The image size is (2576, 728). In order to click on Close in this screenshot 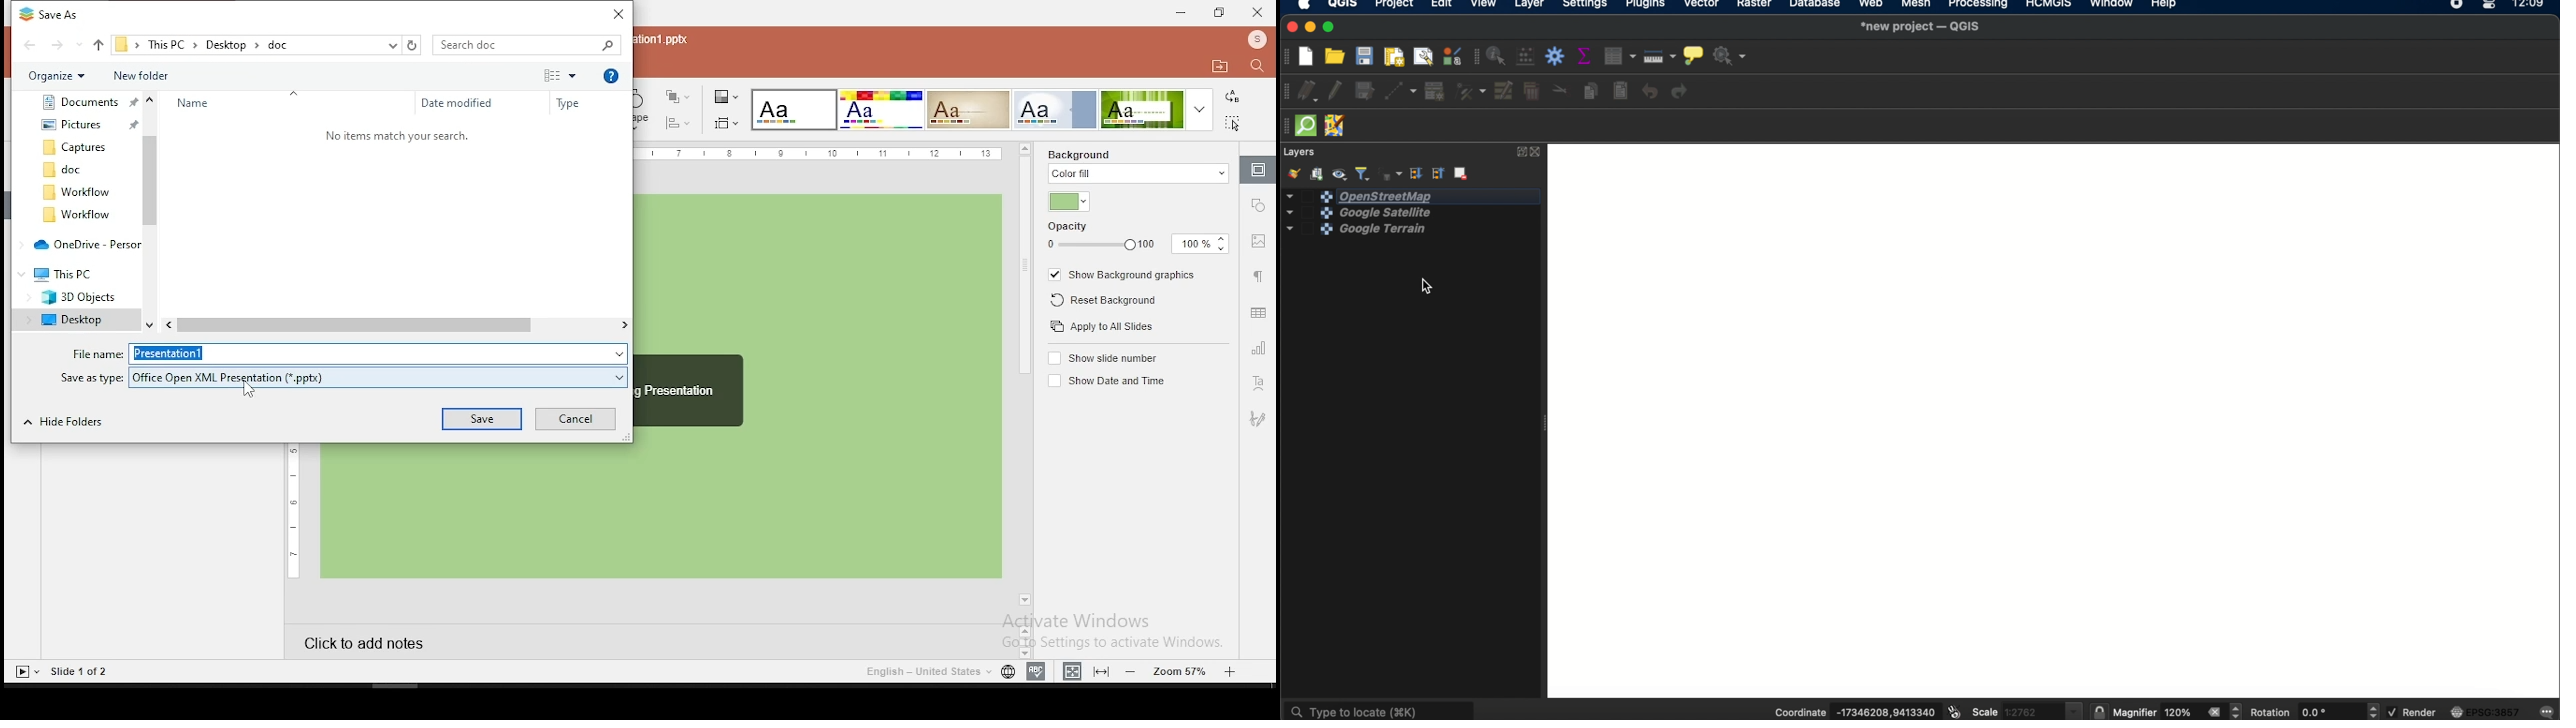, I will do `click(615, 14)`.